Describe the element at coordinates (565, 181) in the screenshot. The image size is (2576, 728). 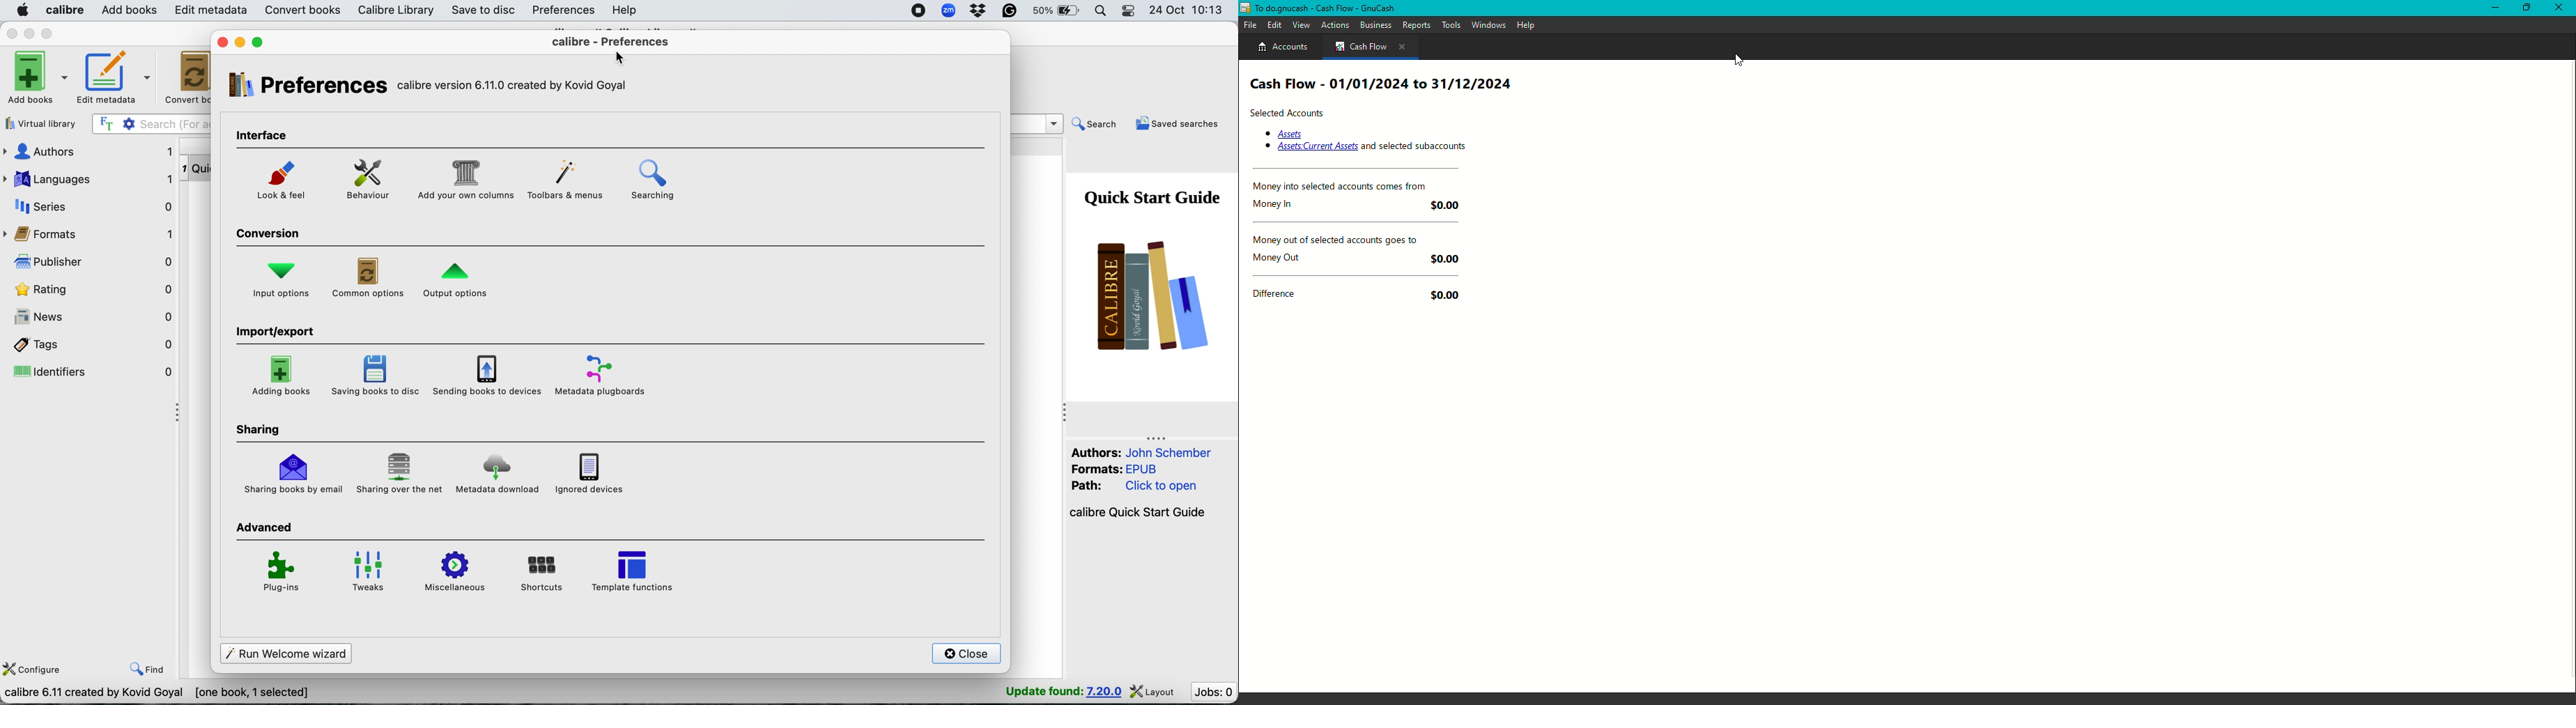
I see `toolbars and menus` at that location.